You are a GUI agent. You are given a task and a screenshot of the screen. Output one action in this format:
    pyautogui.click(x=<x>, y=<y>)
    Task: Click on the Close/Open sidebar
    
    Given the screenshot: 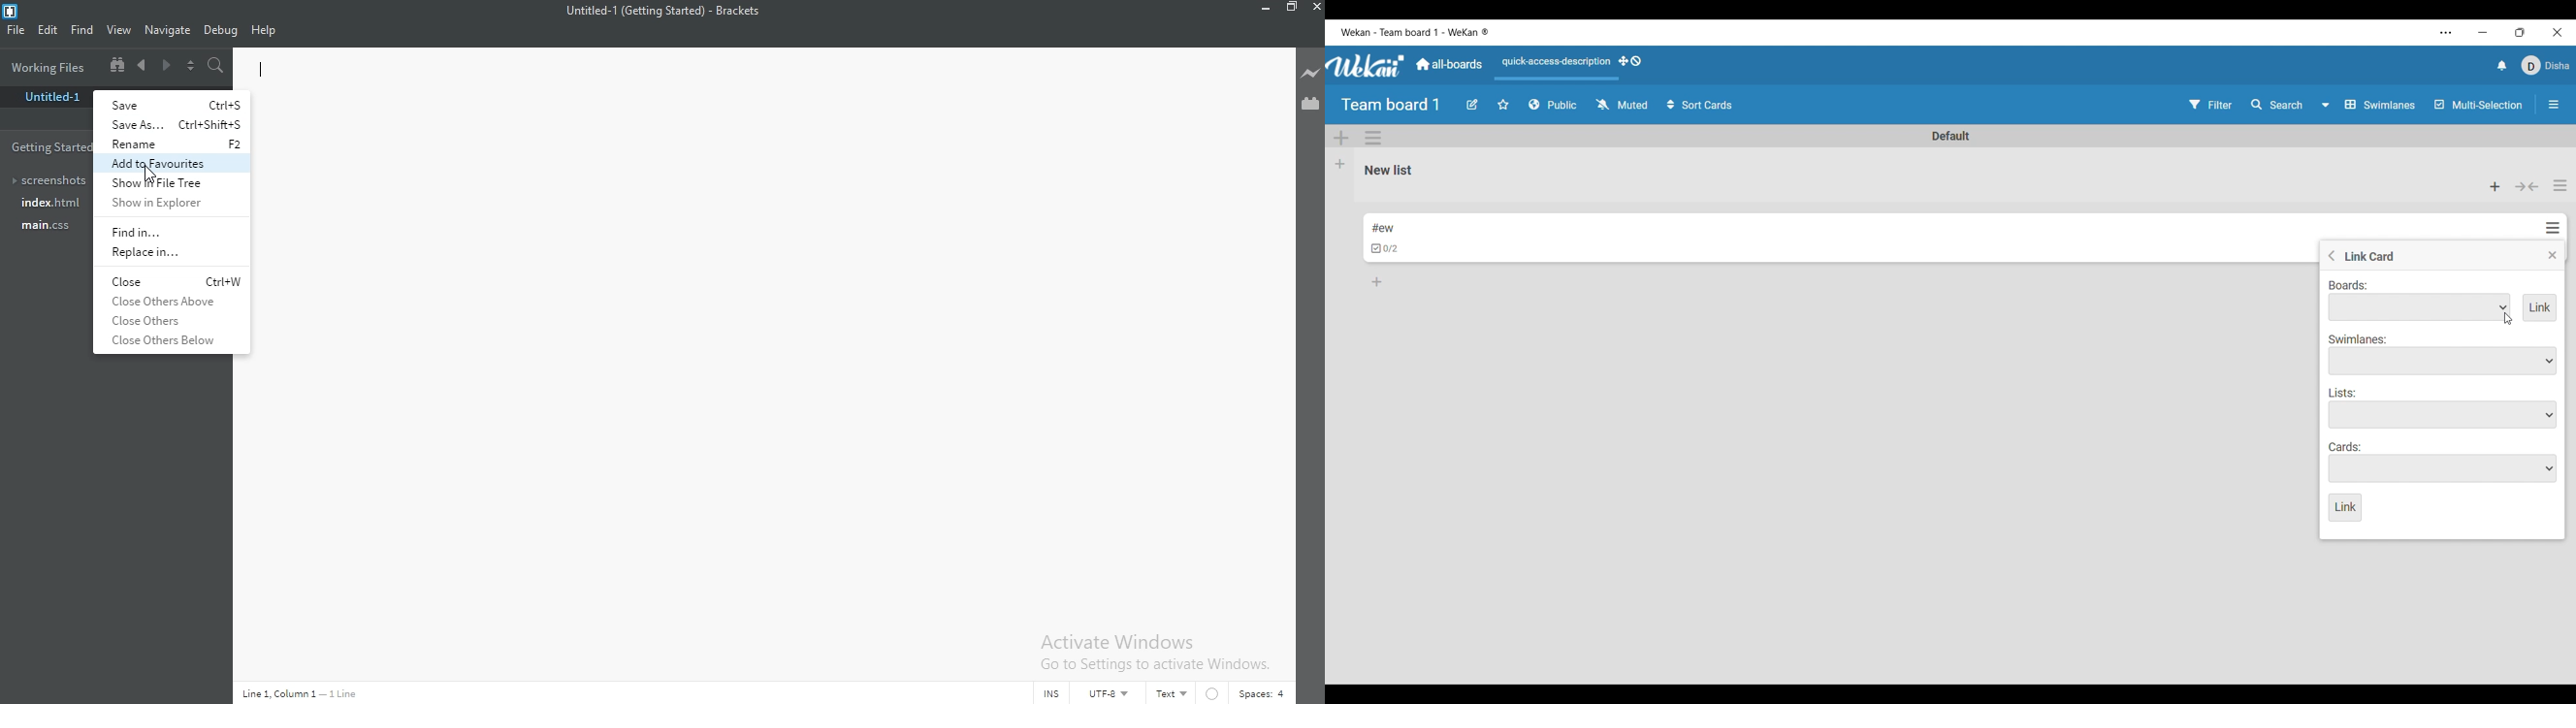 What is the action you would take?
    pyautogui.click(x=2554, y=105)
    